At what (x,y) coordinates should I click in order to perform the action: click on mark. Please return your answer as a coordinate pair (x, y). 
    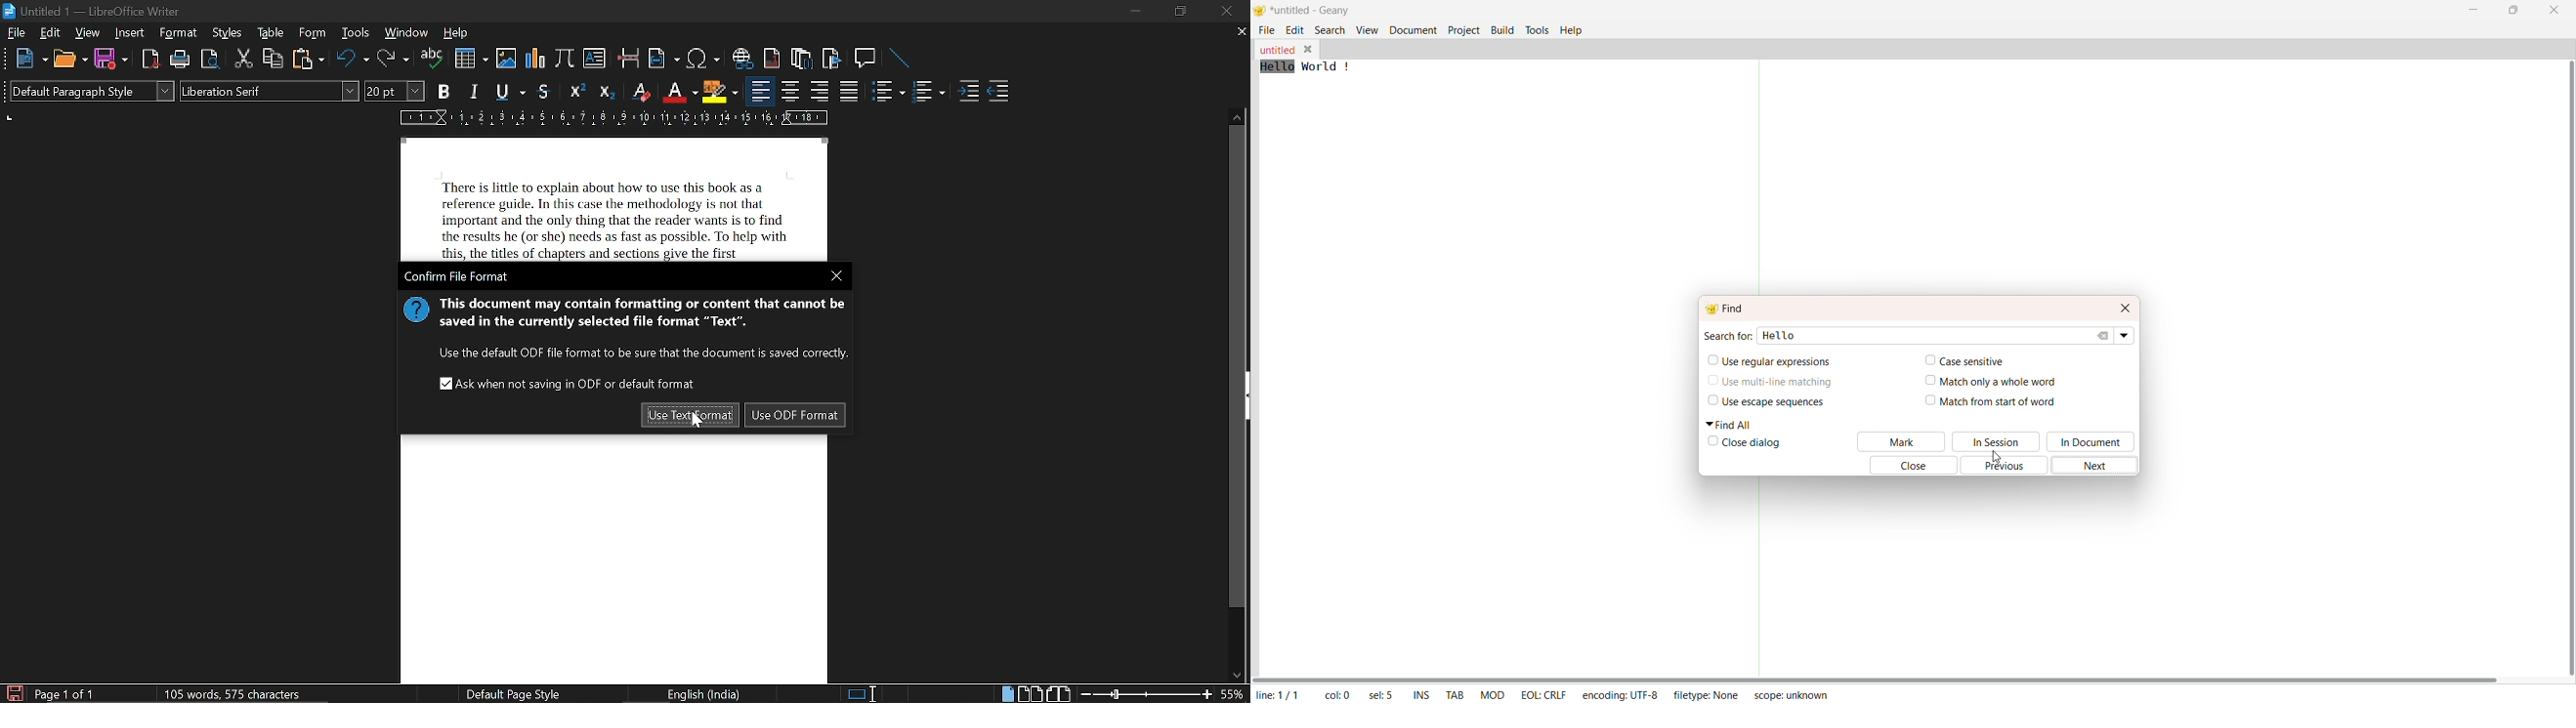
    Looking at the image, I should click on (1902, 441).